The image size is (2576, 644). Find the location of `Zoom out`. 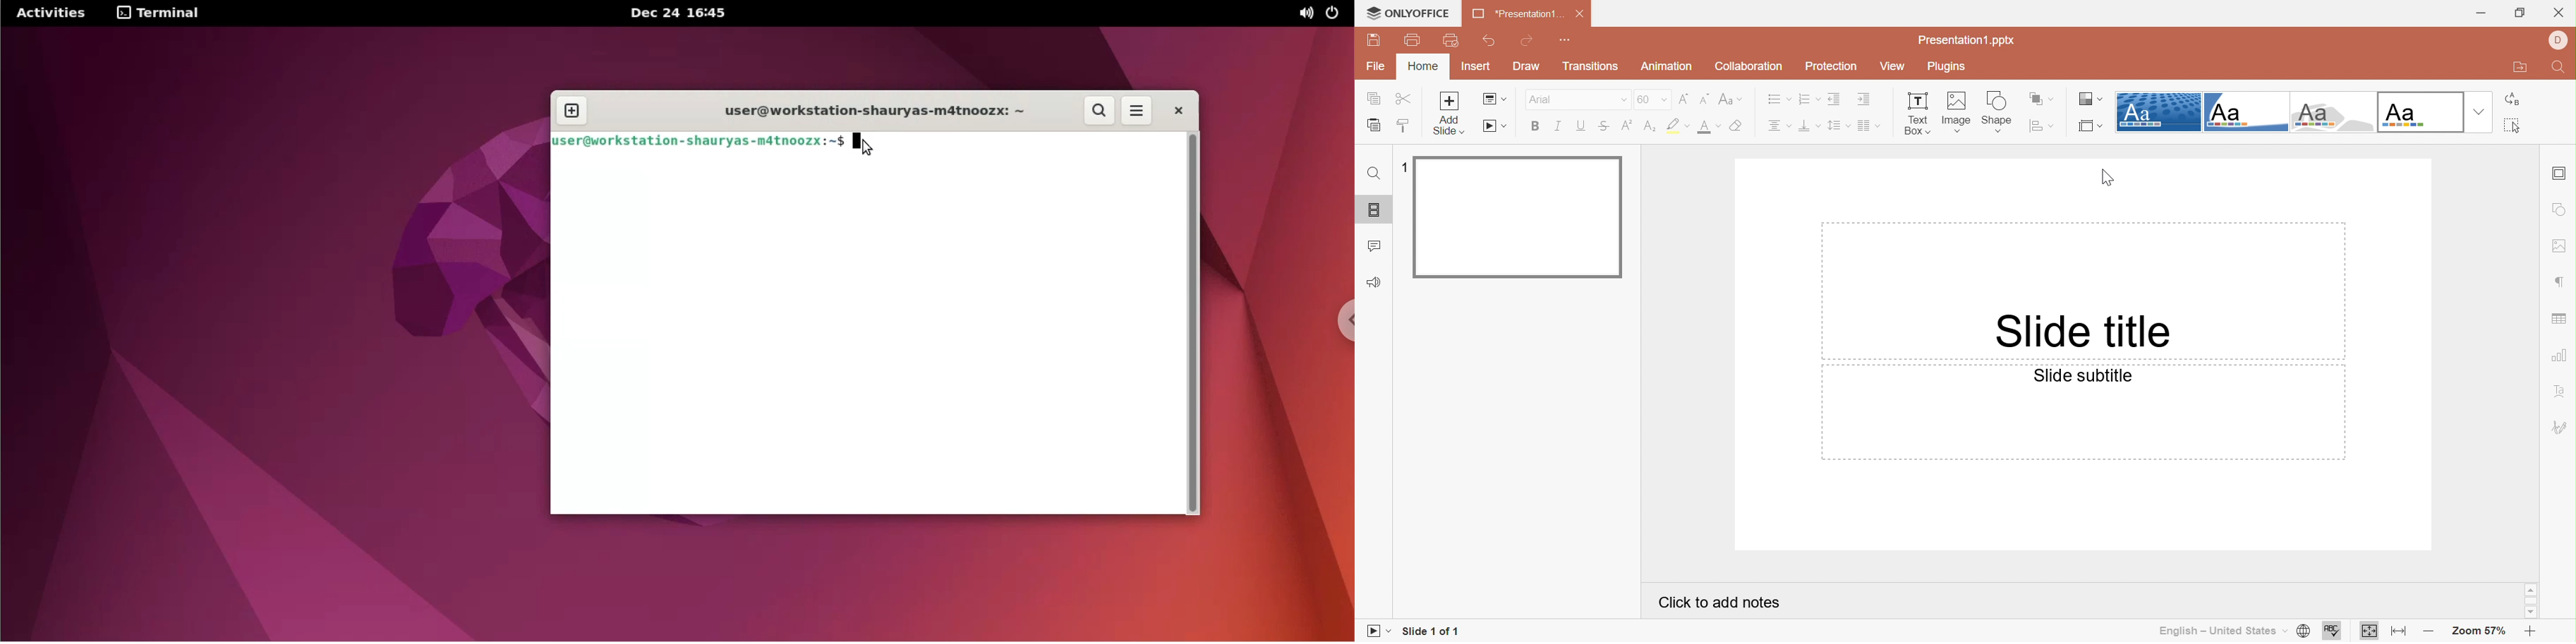

Zoom out is located at coordinates (2529, 632).